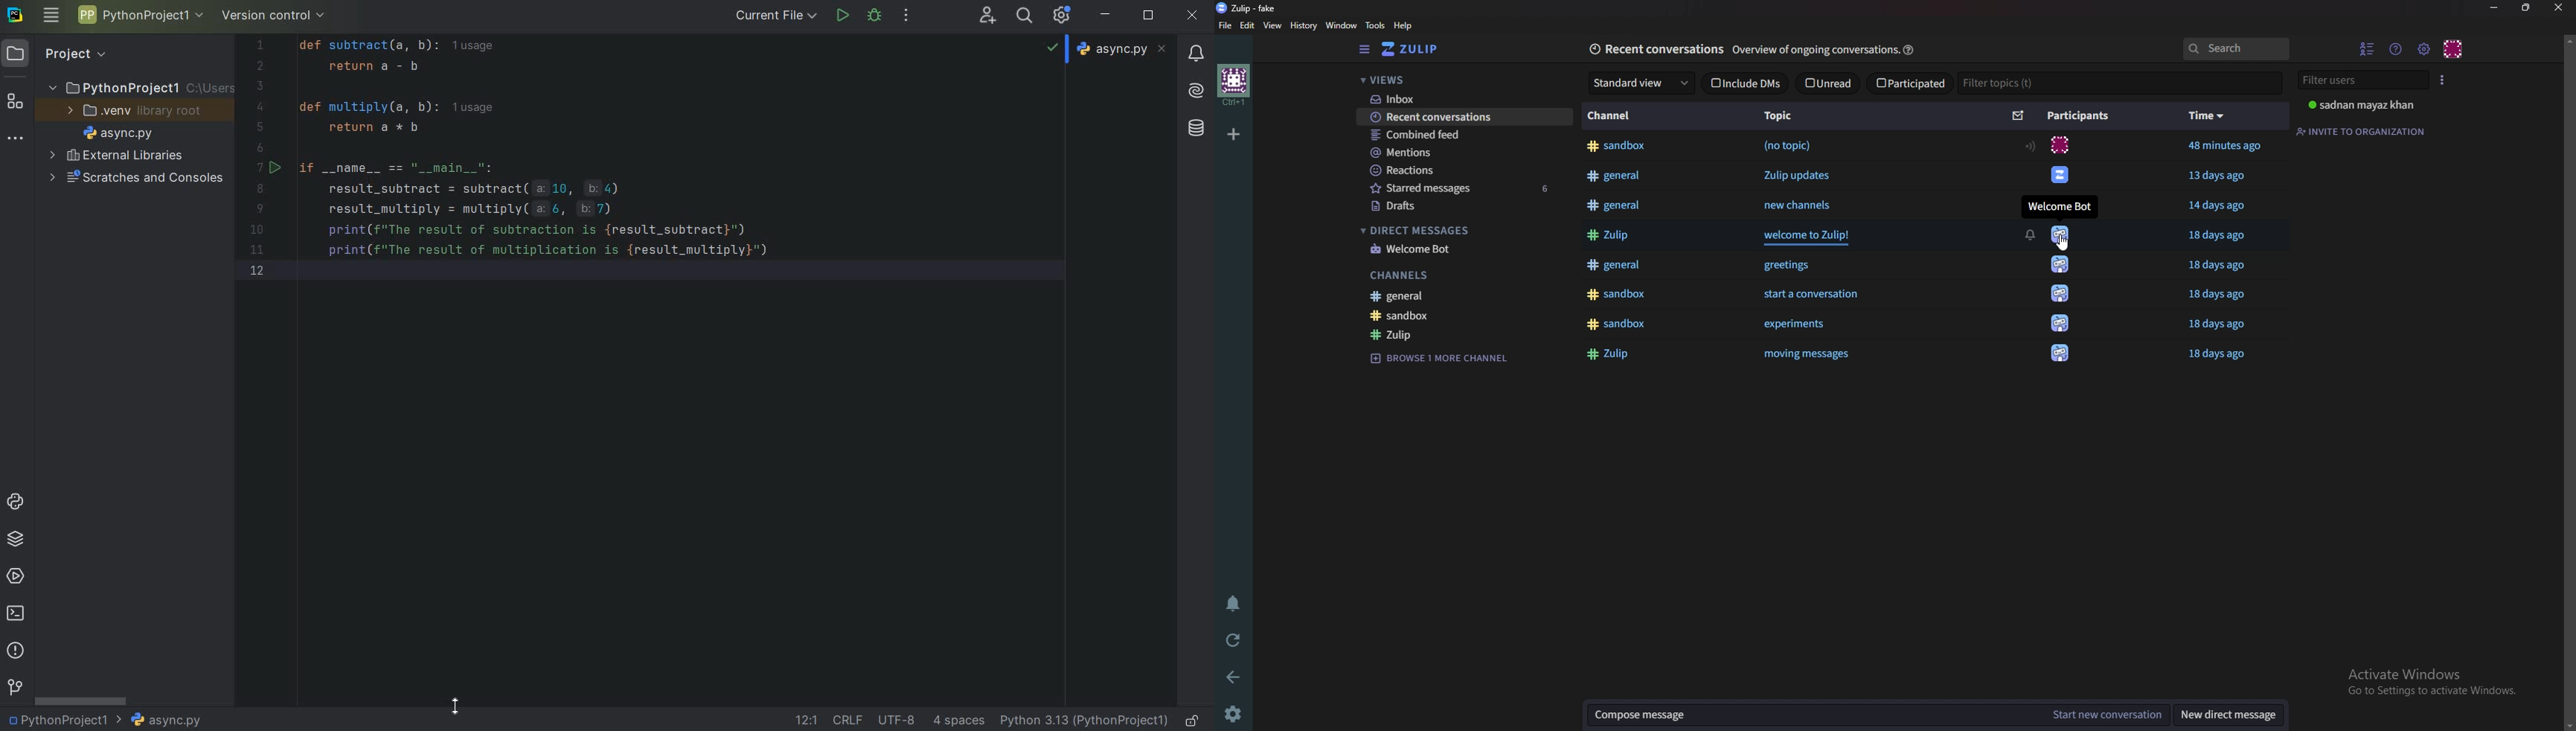 This screenshot has height=756, width=2576. What do you see at coordinates (65, 719) in the screenshot?
I see `Project name` at bounding box center [65, 719].